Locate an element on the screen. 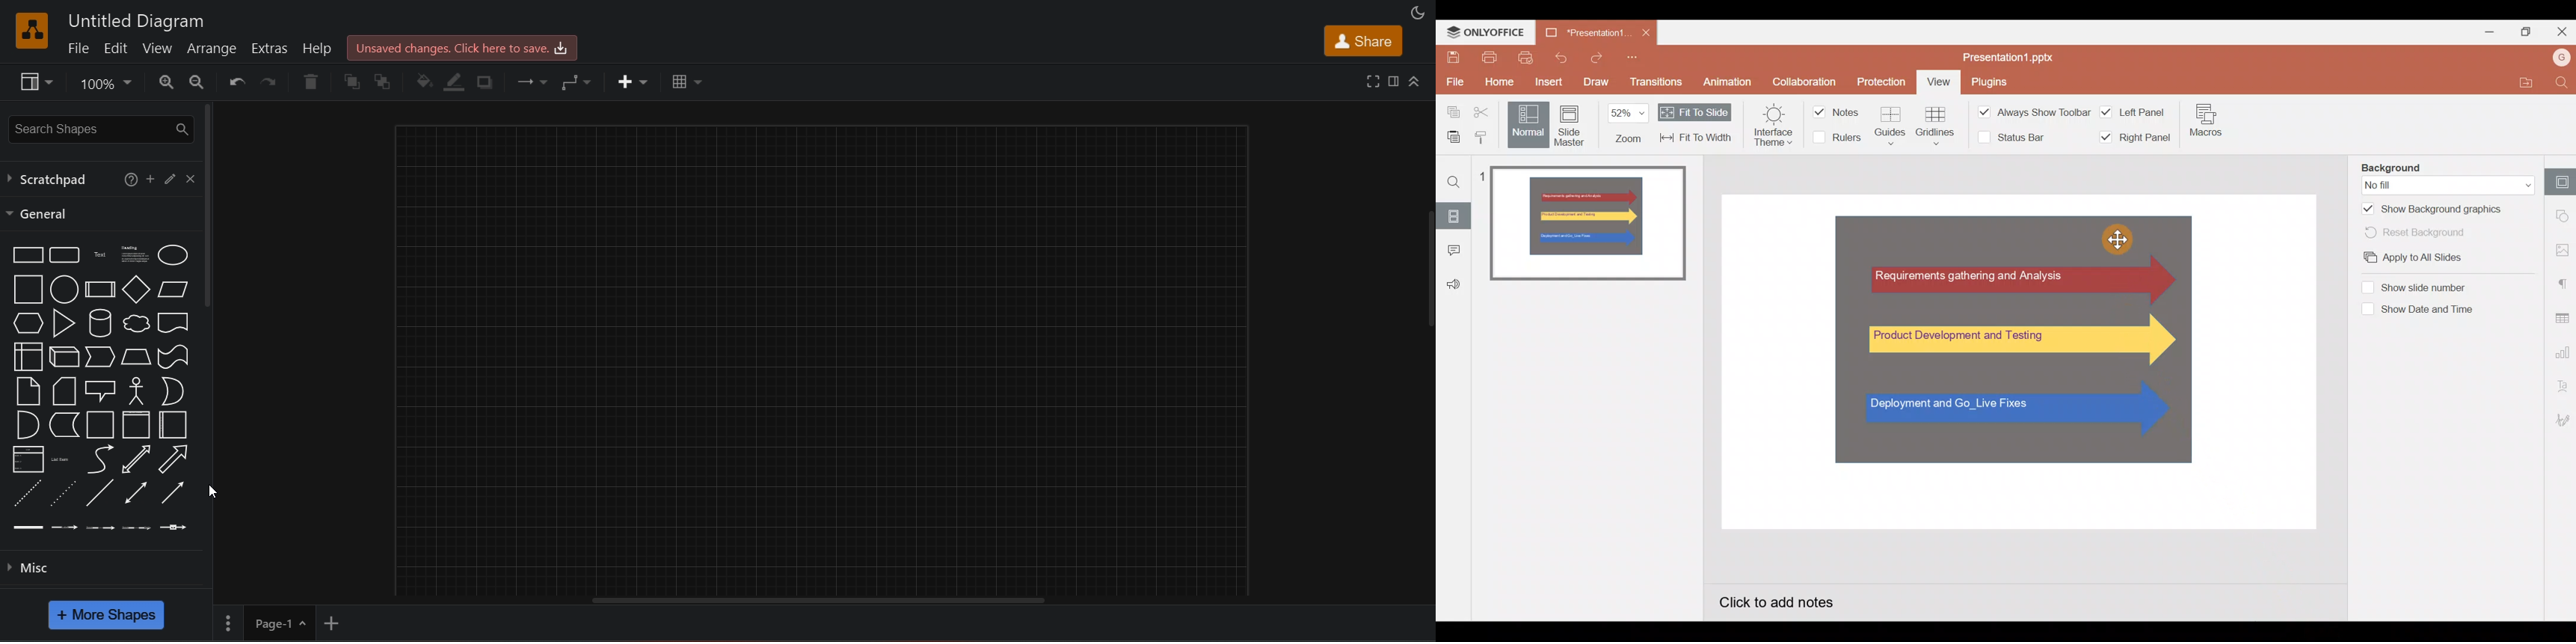 This screenshot has height=644, width=2576. Show slide number is located at coordinates (2424, 287).